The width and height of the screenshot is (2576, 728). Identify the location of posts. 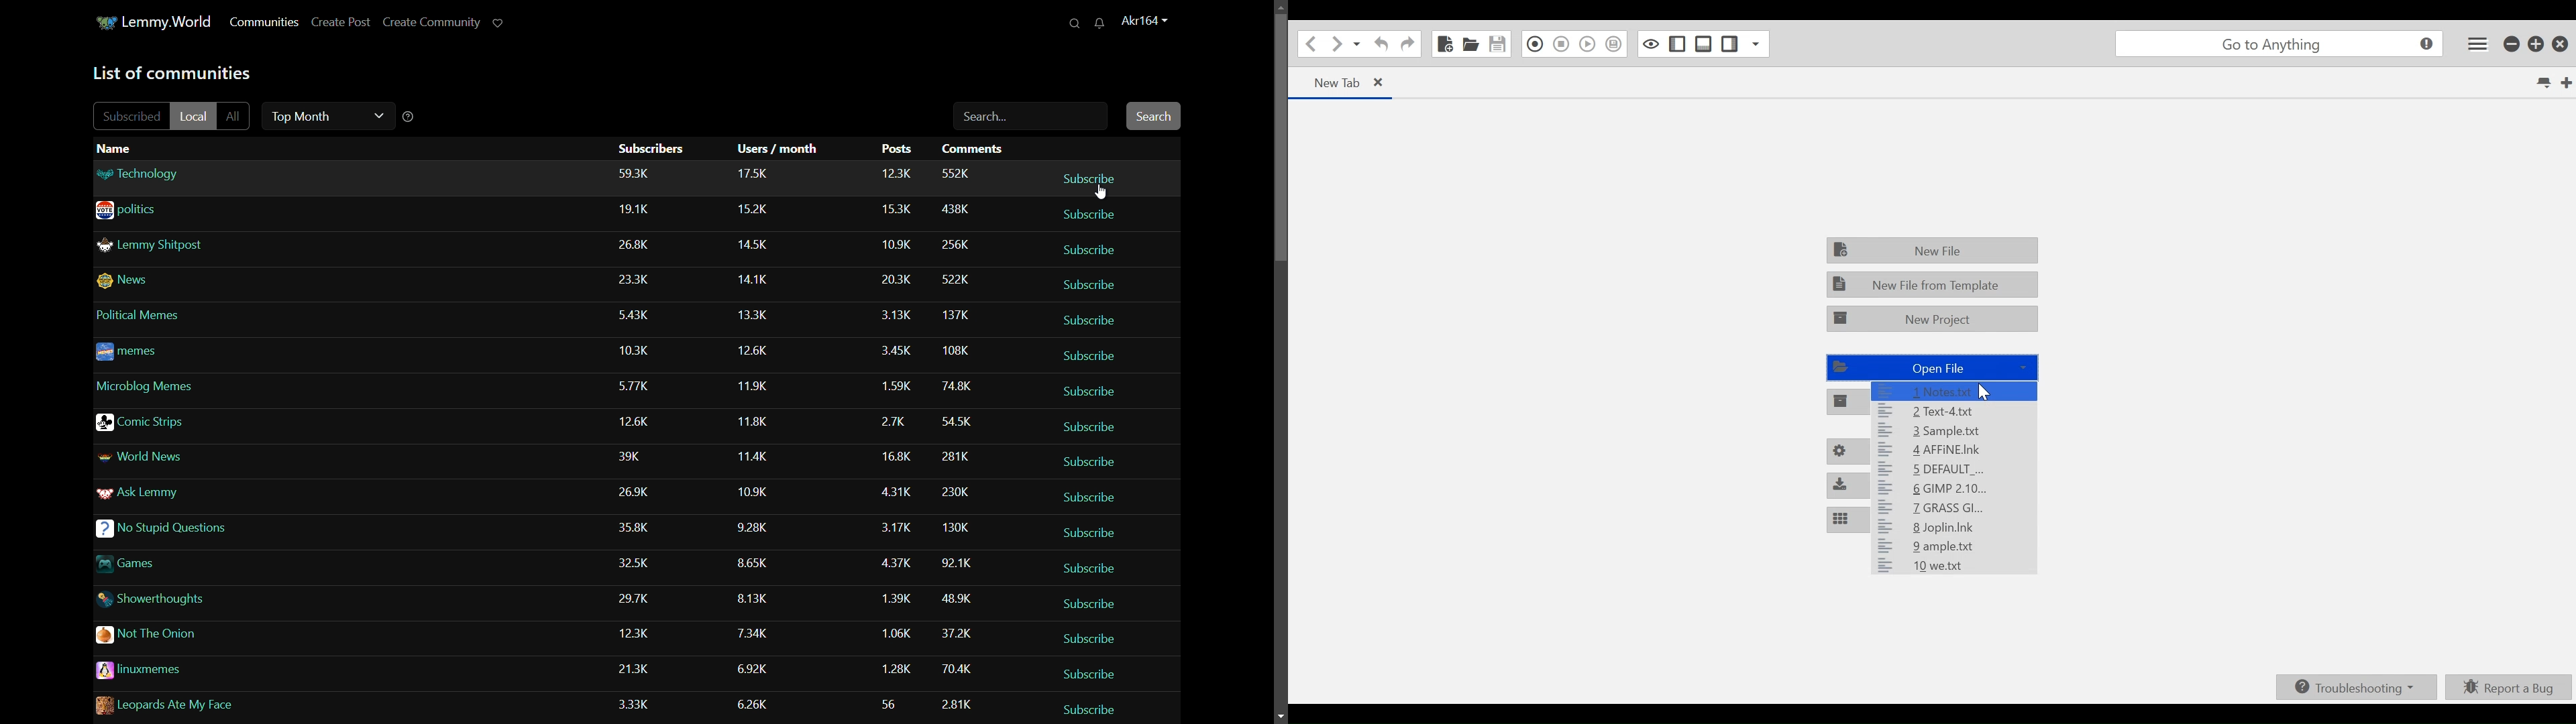
(899, 490).